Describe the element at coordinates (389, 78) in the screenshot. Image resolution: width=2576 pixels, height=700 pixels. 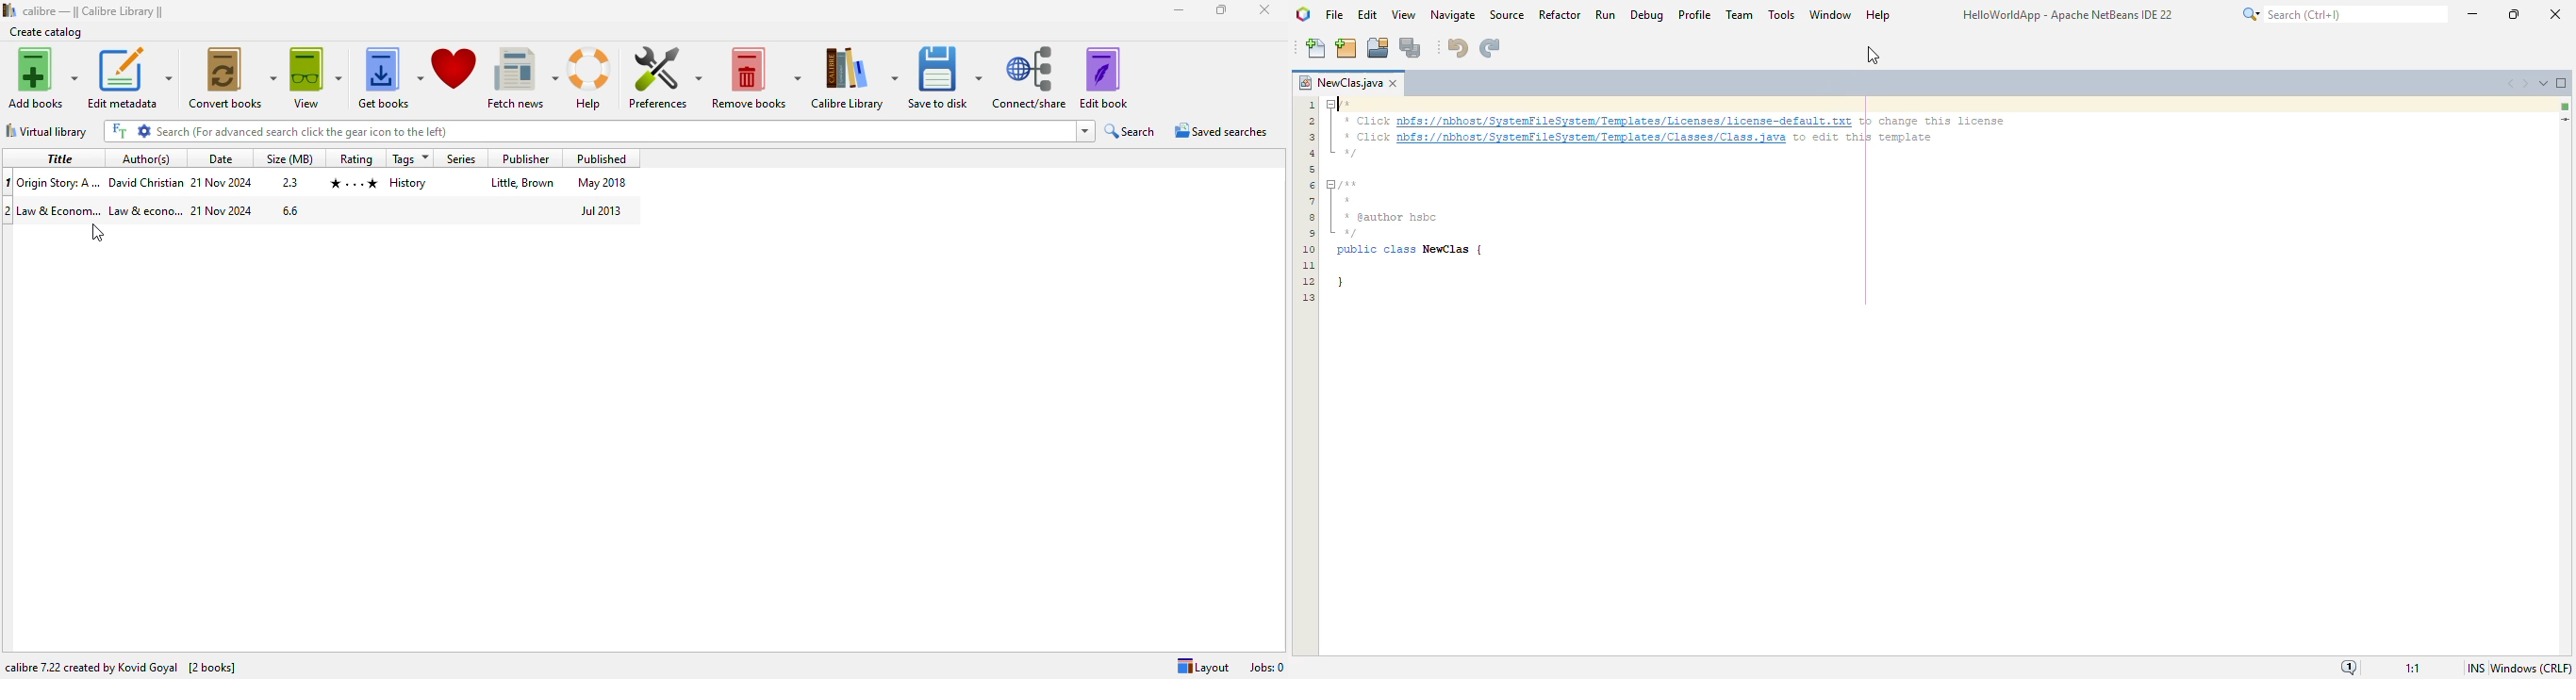
I see `get books` at that location.